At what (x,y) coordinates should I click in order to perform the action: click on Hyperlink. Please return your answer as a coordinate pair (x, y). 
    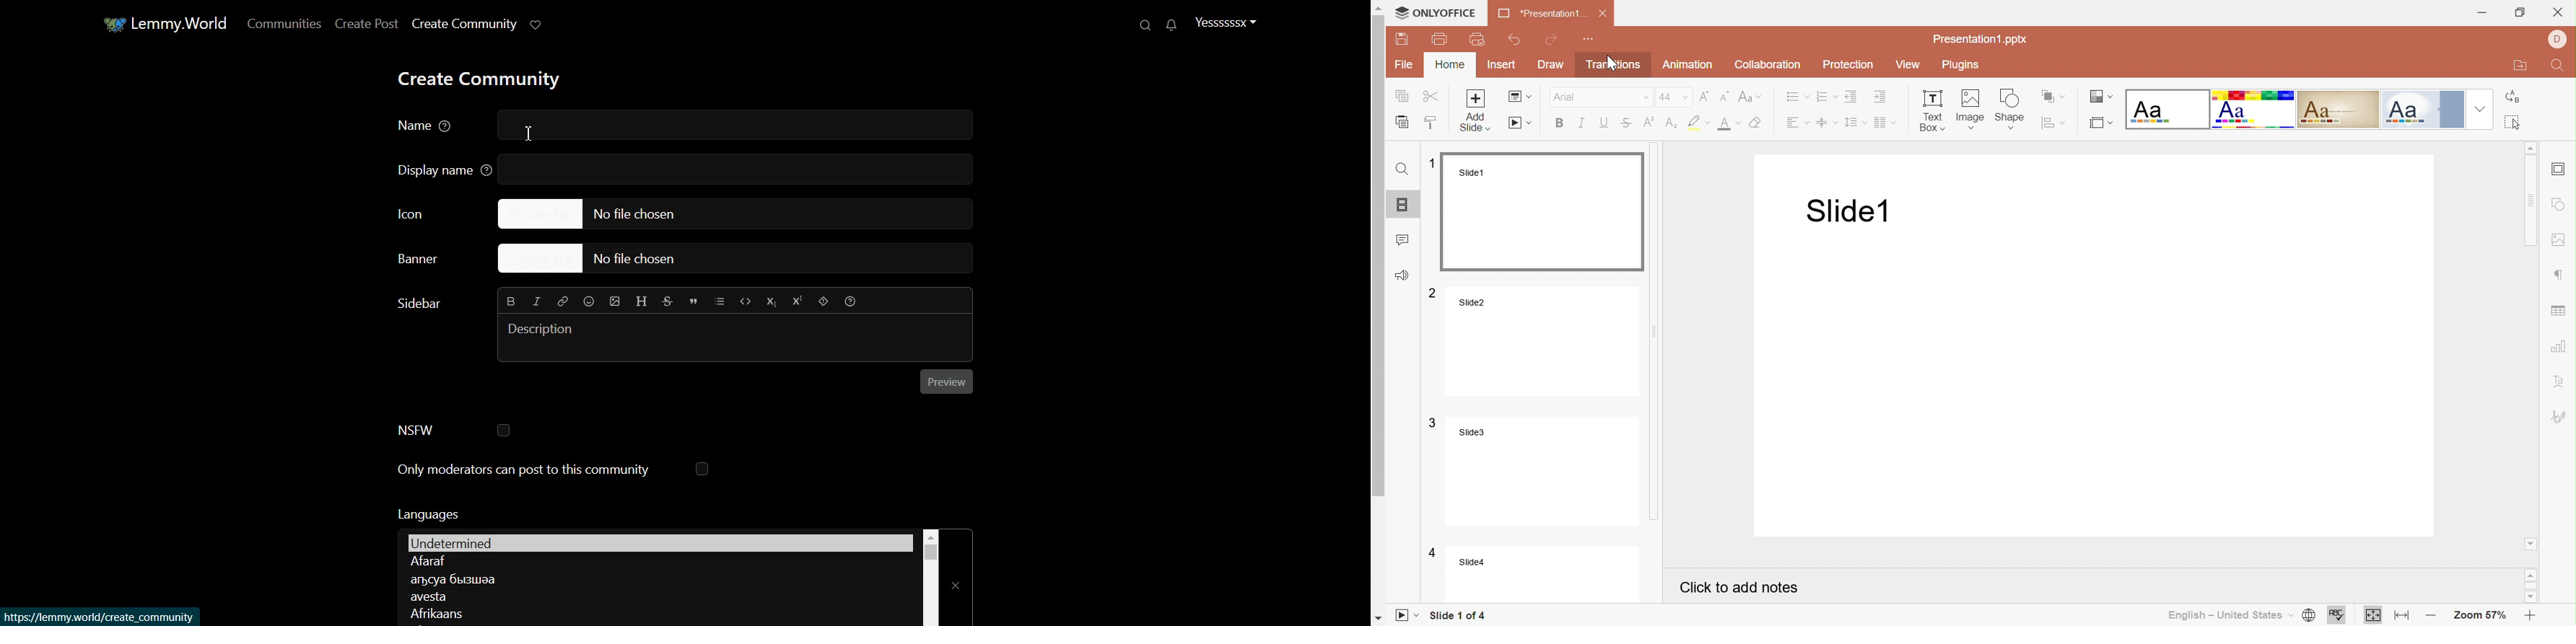
    Looking at the image, I should click on (562, 301).